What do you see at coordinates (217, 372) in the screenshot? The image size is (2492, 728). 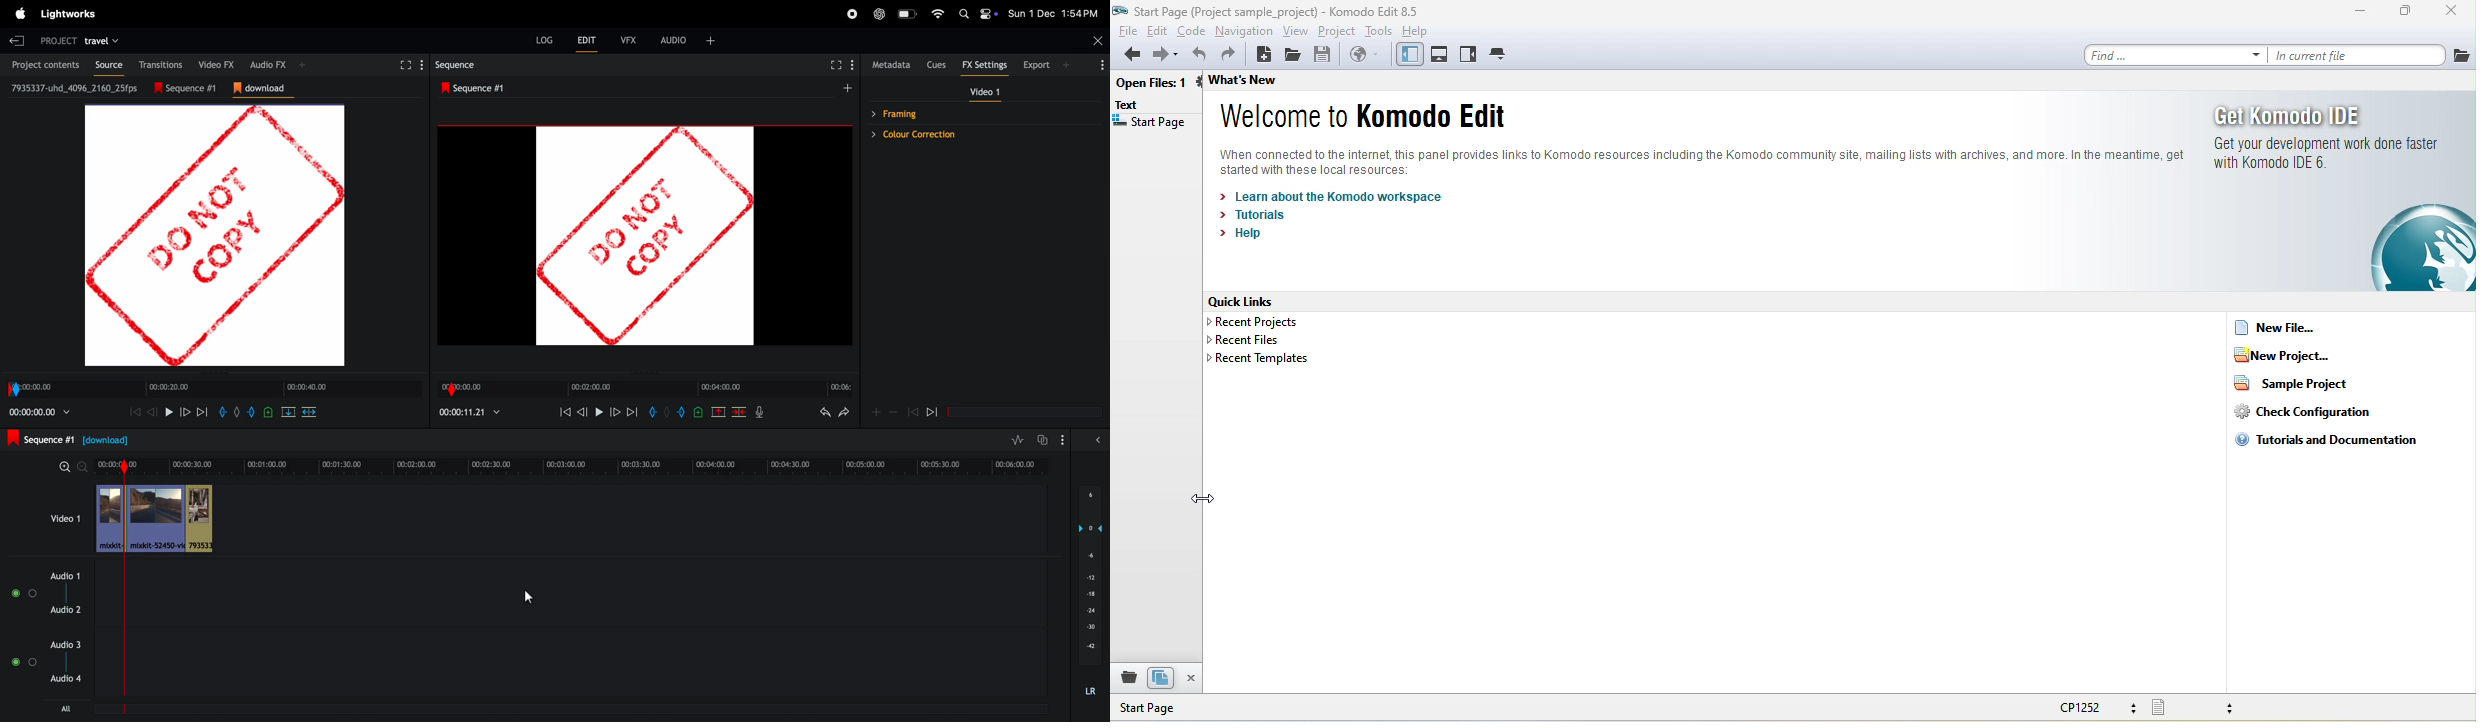 I see `Drag to change dimension` at bounding box center [217, 372].